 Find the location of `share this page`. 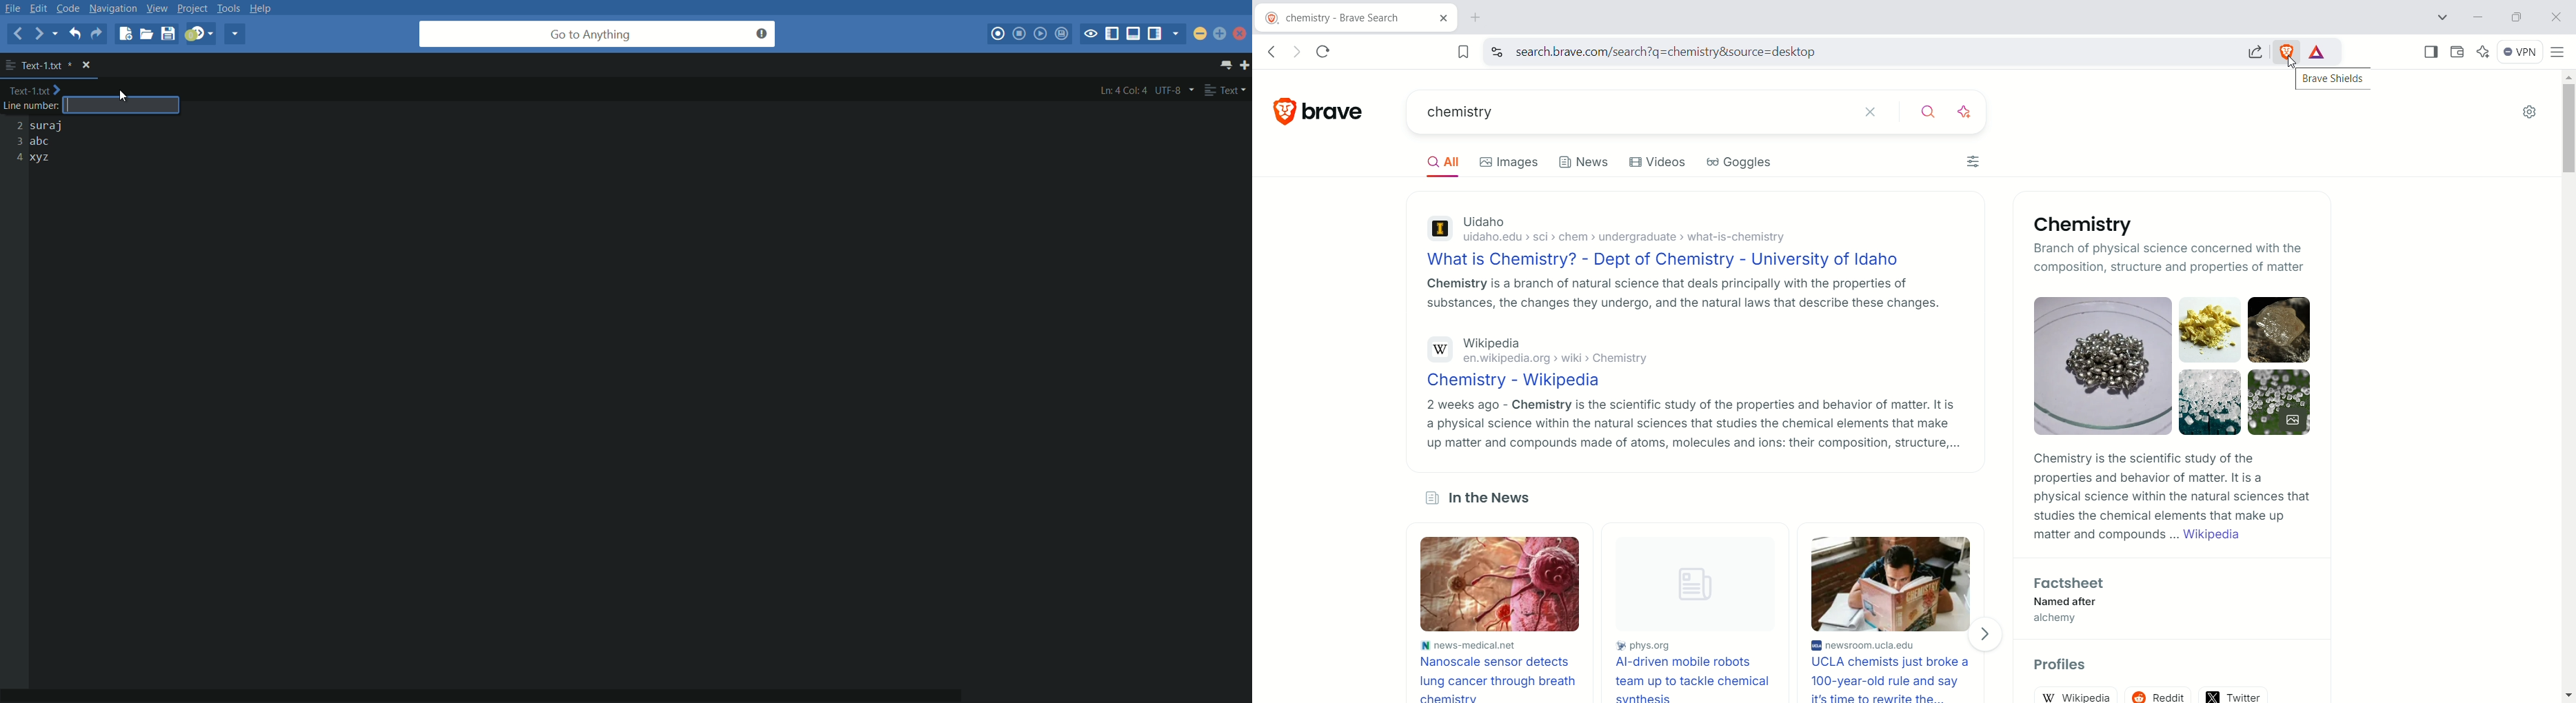

share this page is located at coordinates (2252, 50).